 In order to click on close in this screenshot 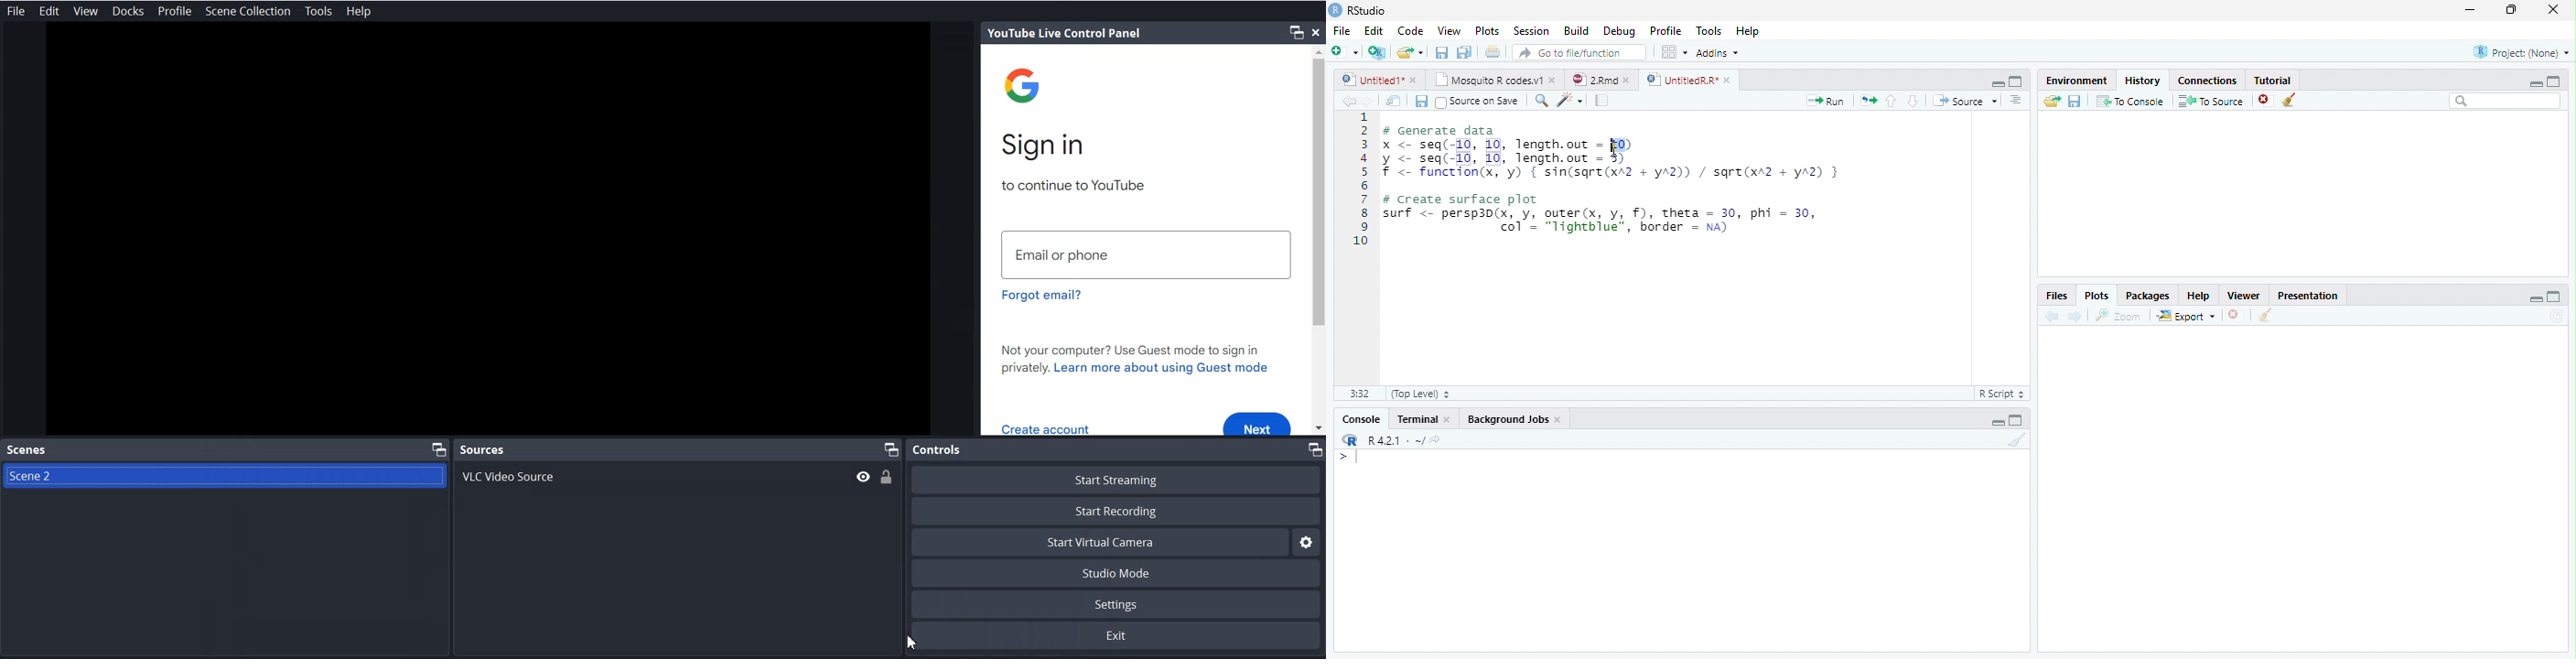, I will do `click(1553, 80)`.